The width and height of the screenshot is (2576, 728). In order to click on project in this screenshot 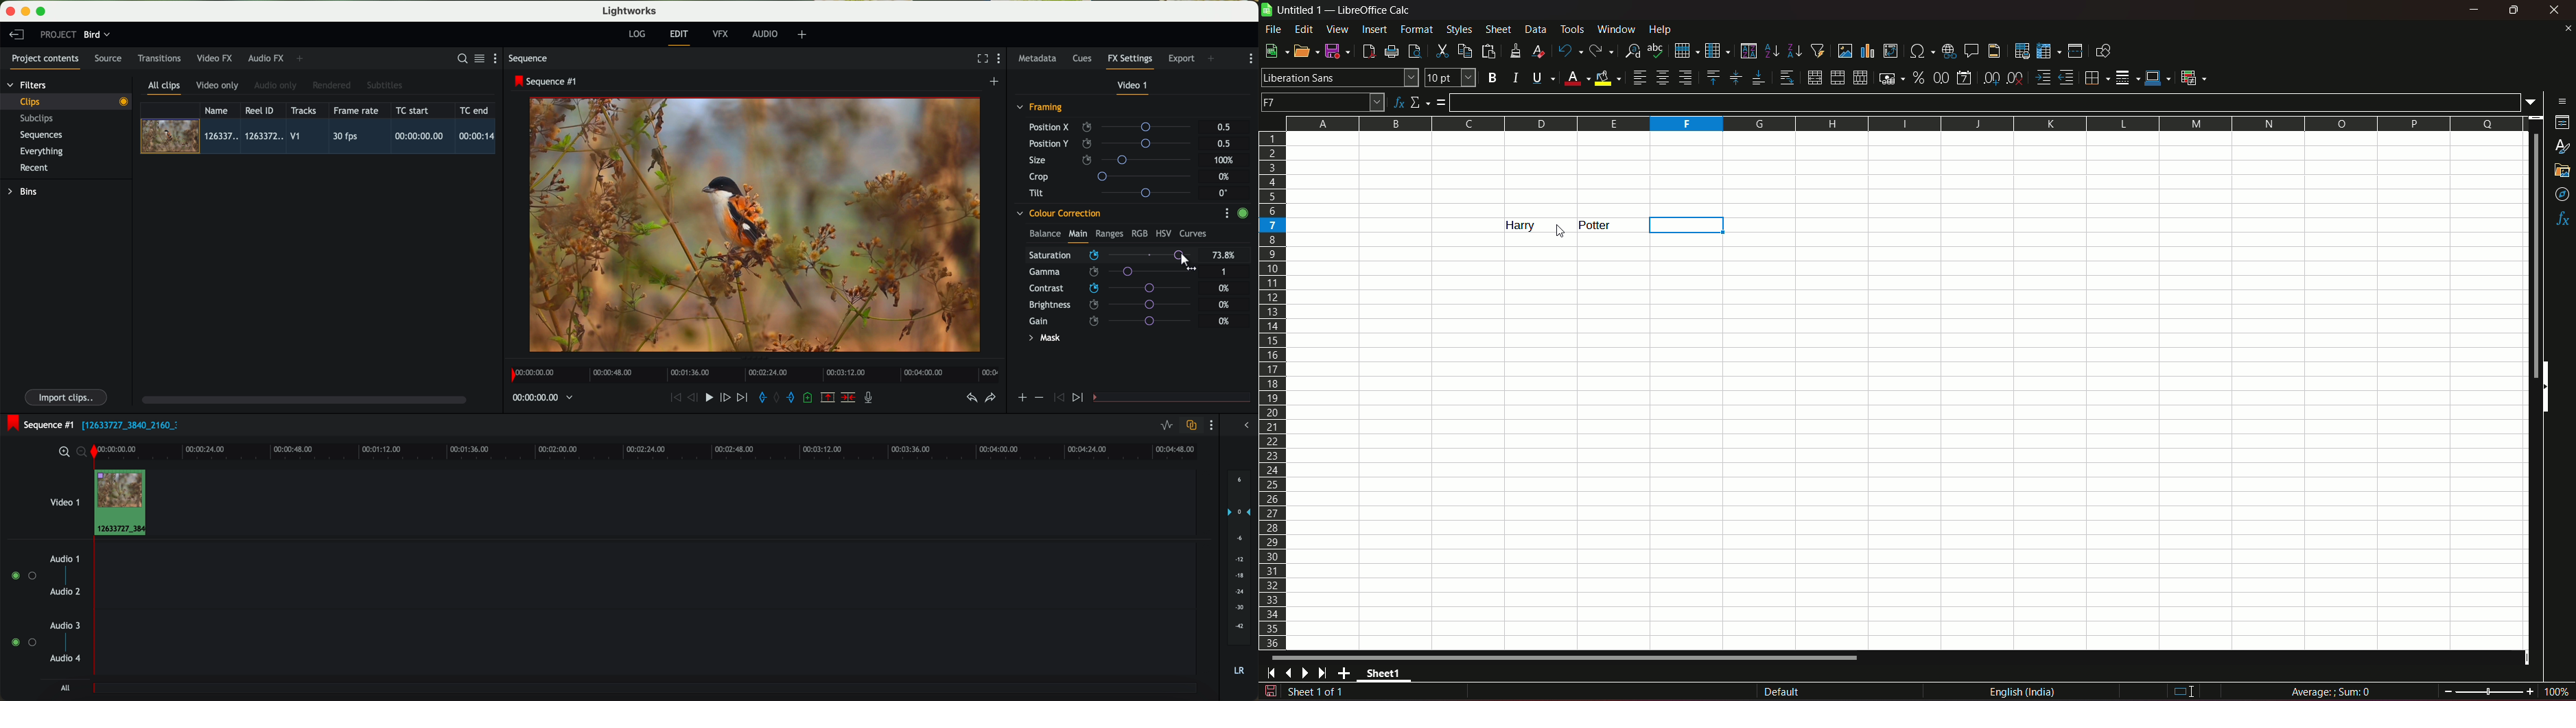, I will do `click(58, 34)`.